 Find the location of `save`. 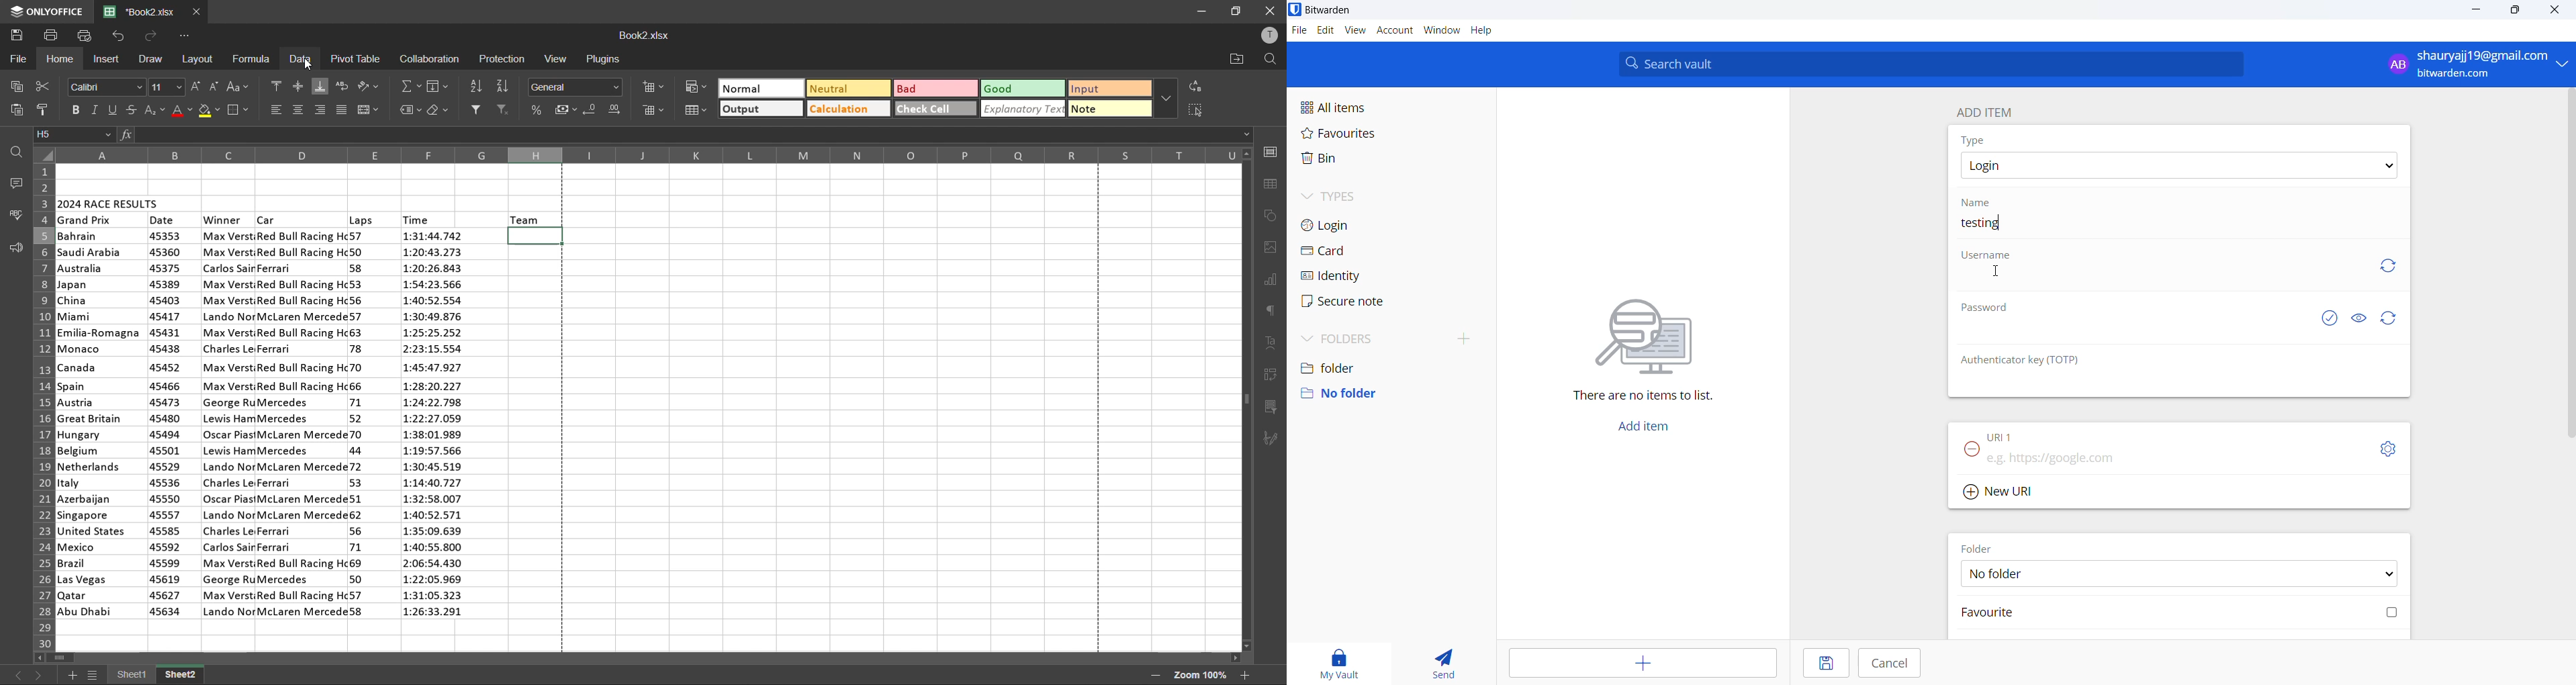

save is located at coordinates (20, 36).